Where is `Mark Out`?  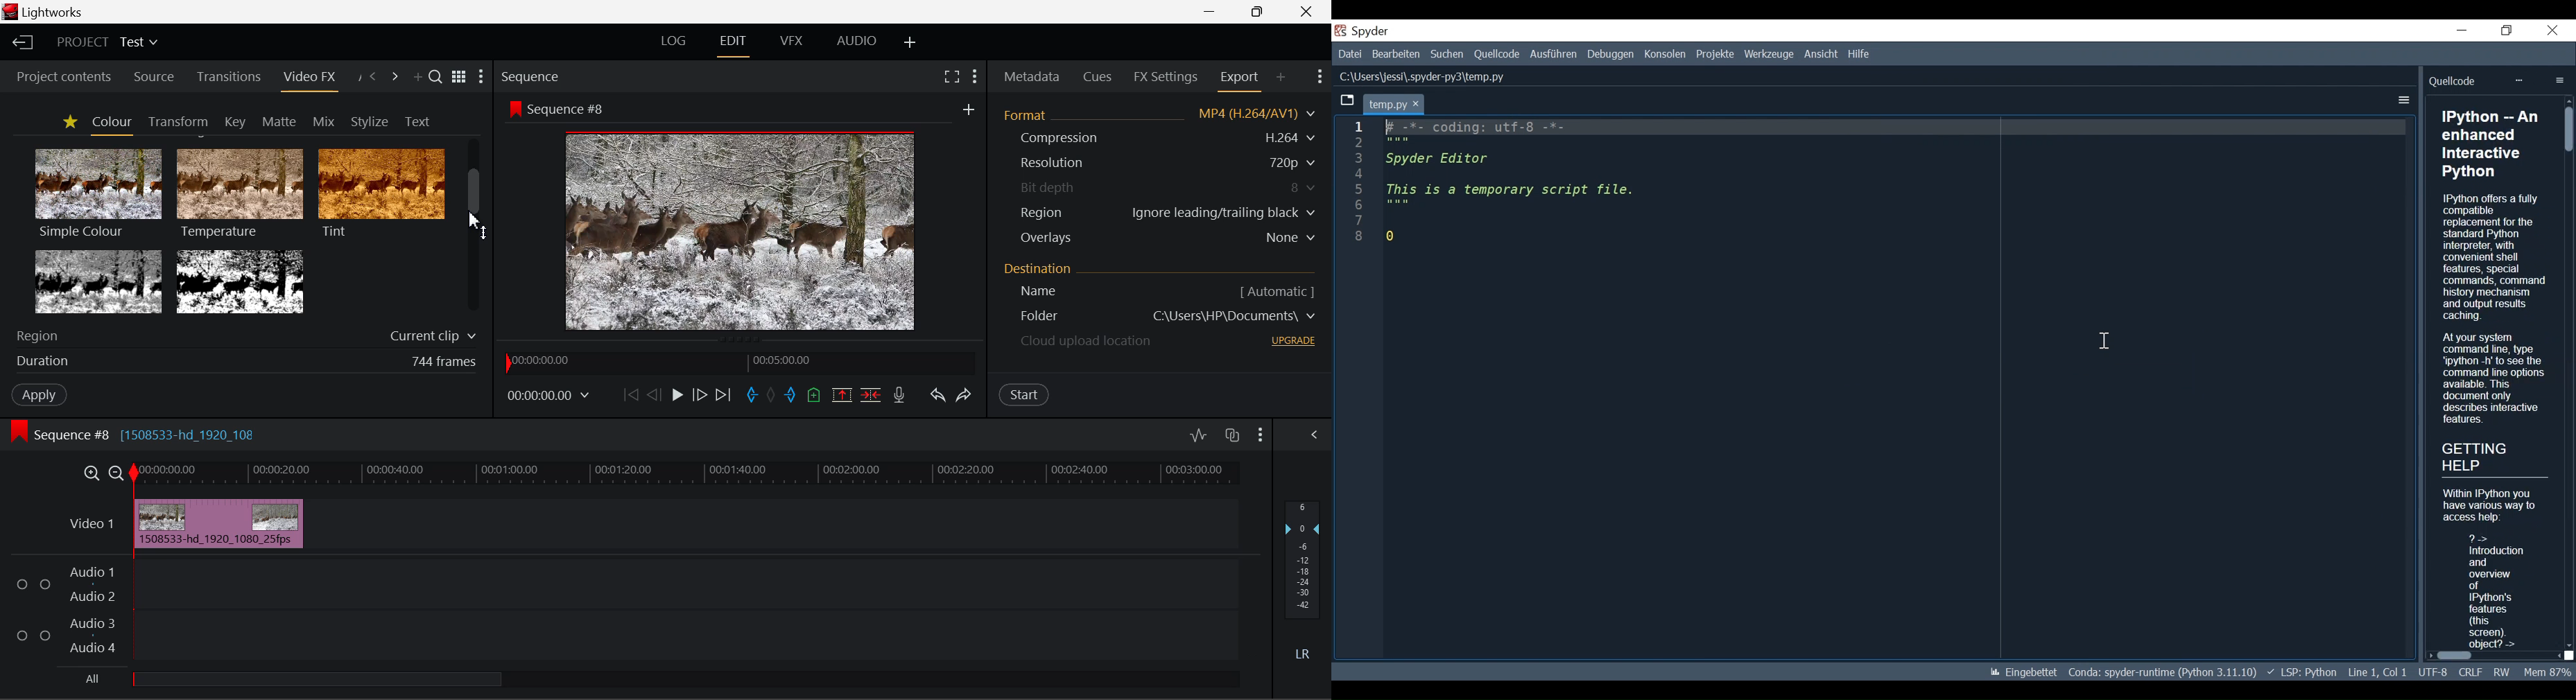
Mark Out is located at coordinates (790, 398).